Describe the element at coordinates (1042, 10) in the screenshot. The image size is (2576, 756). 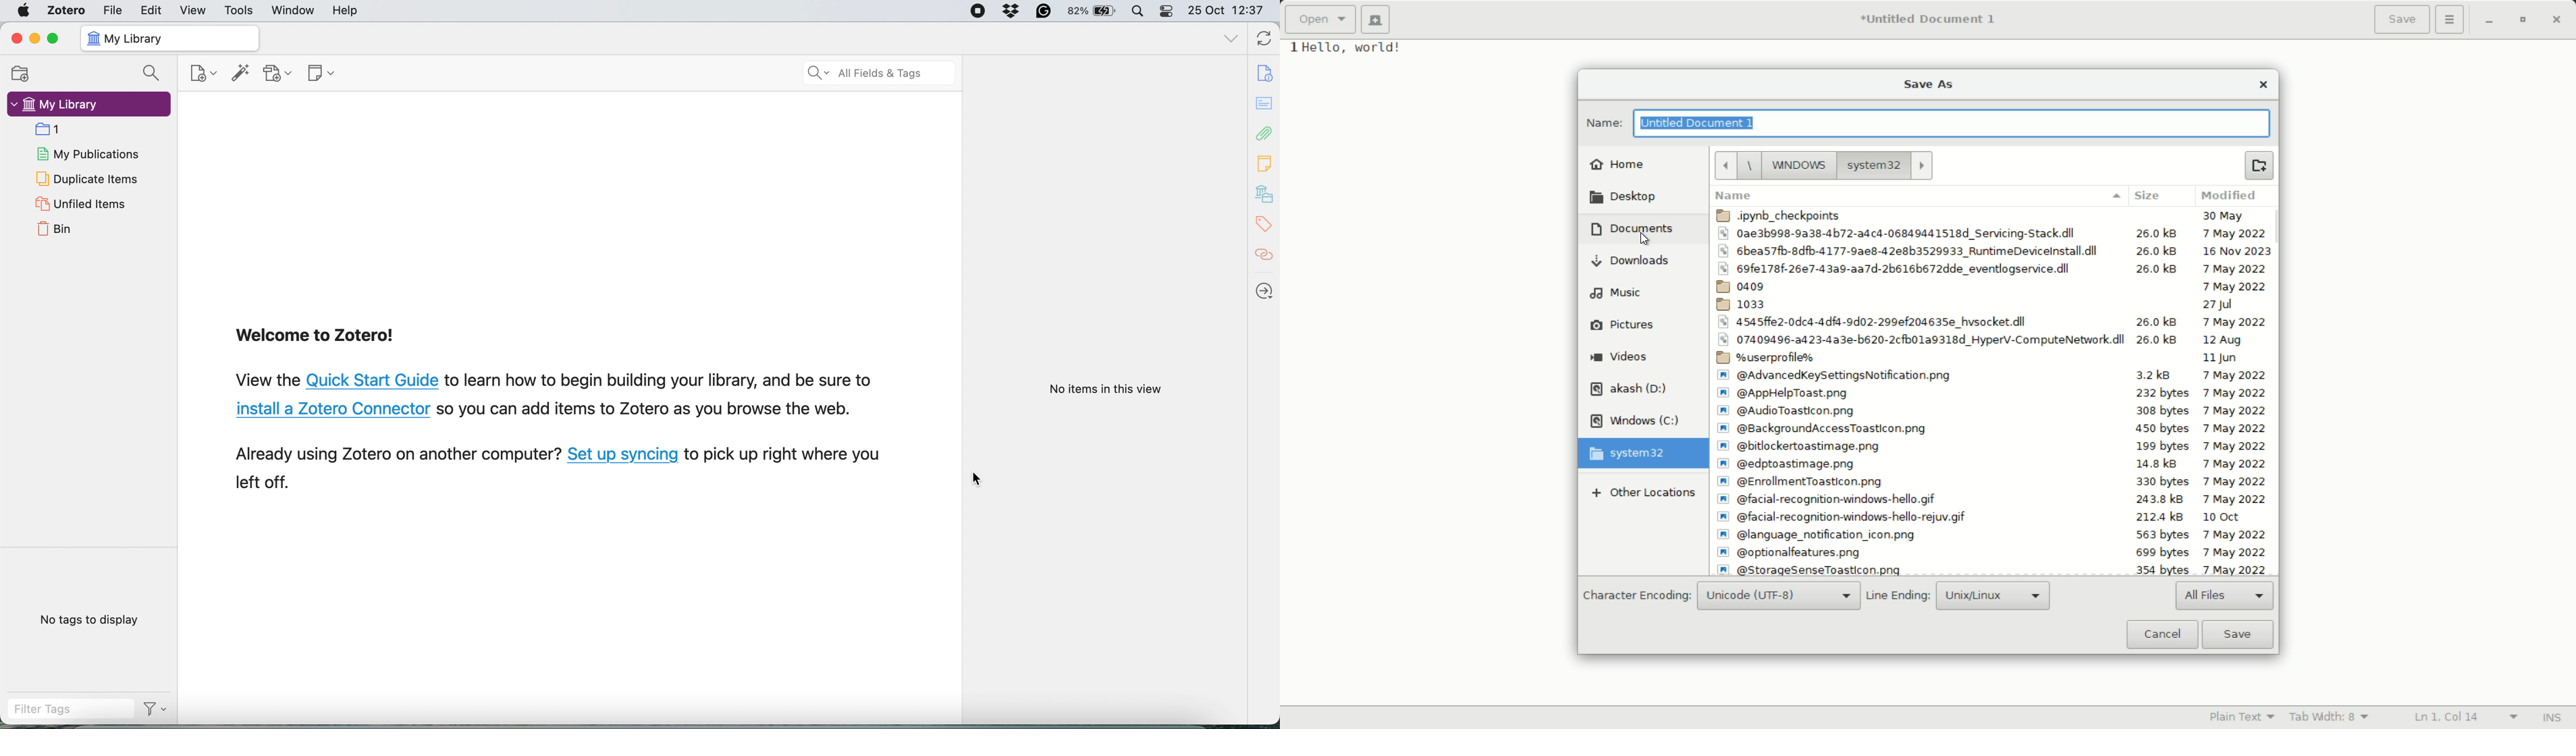
I see `Grammarly` at that location.